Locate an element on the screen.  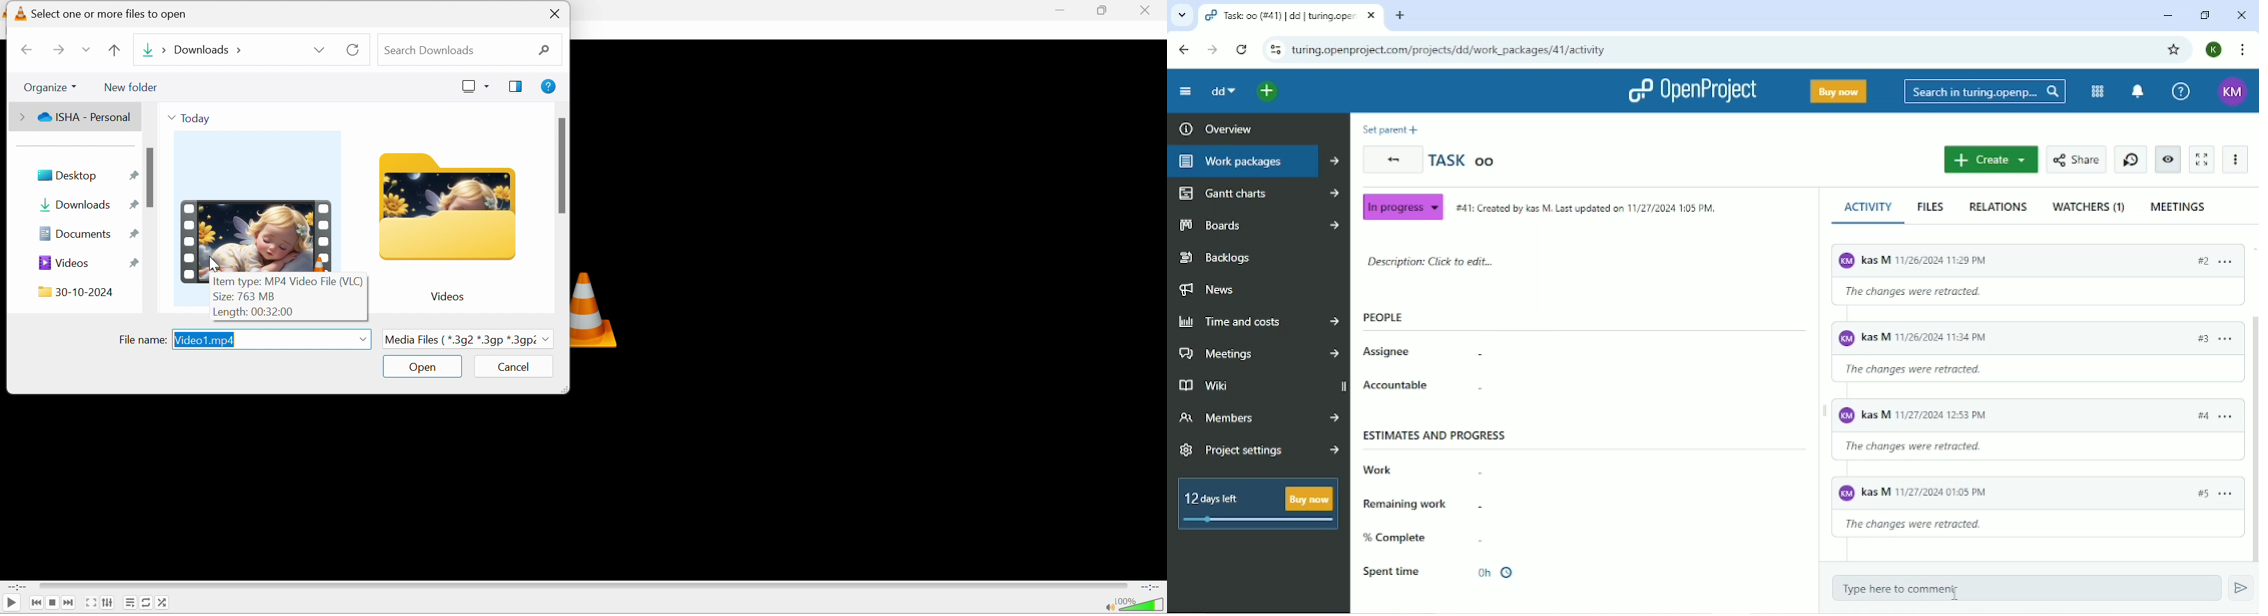
logo is located at coordinates (21, 13).